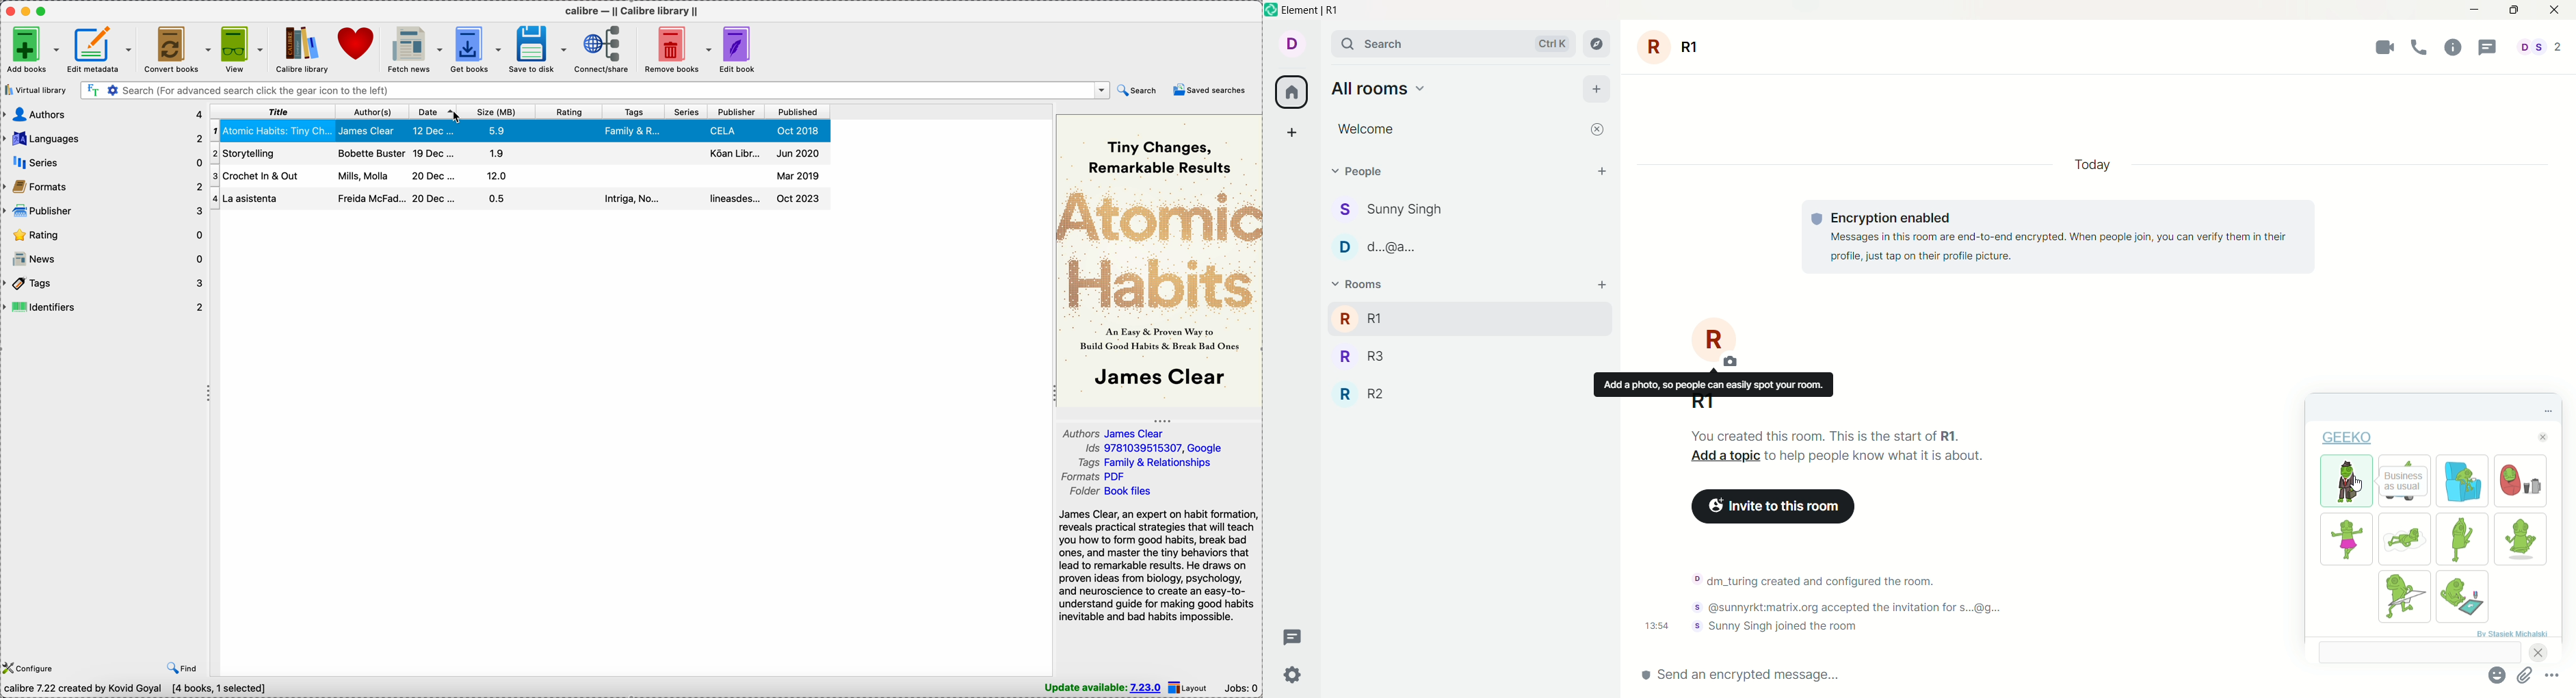  What do you see at coordinates (1153, 448) in the screenshot?
I see `Ids 9781039515307, Google` at bounding box center [1153, 448].